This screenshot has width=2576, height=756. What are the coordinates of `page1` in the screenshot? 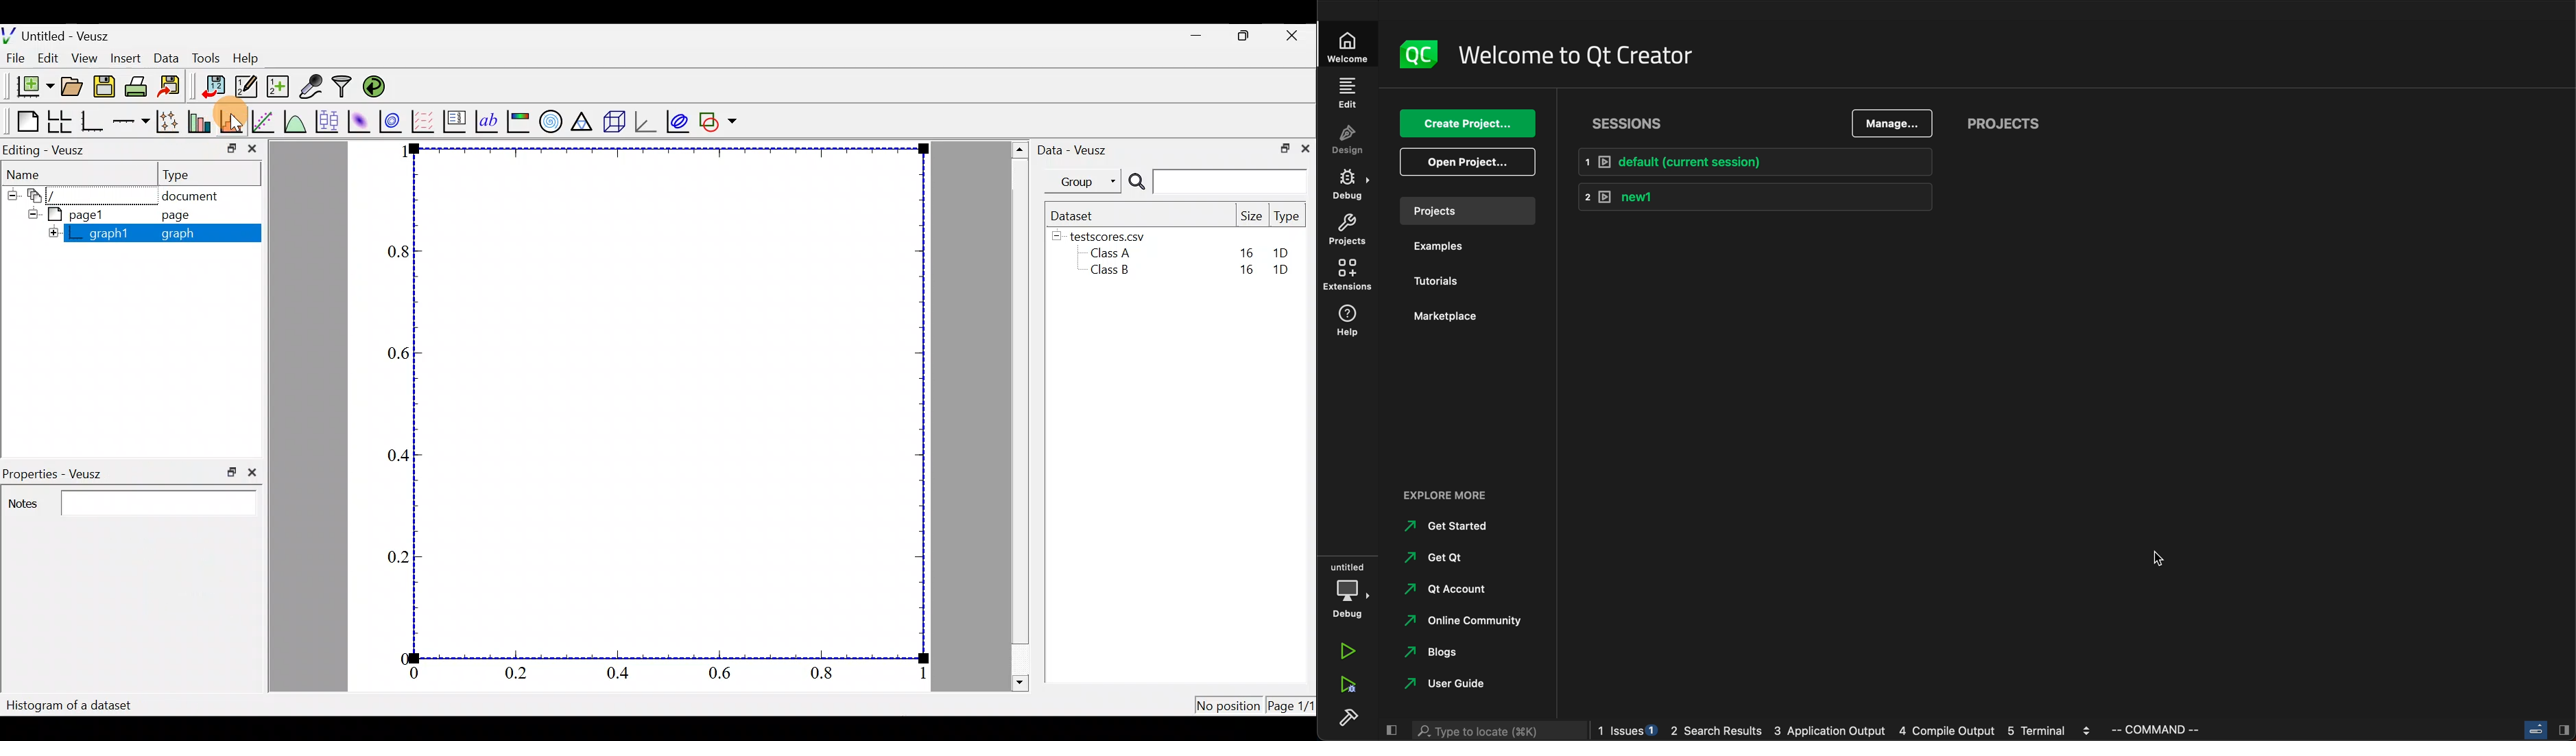 It's located at (70, 214).